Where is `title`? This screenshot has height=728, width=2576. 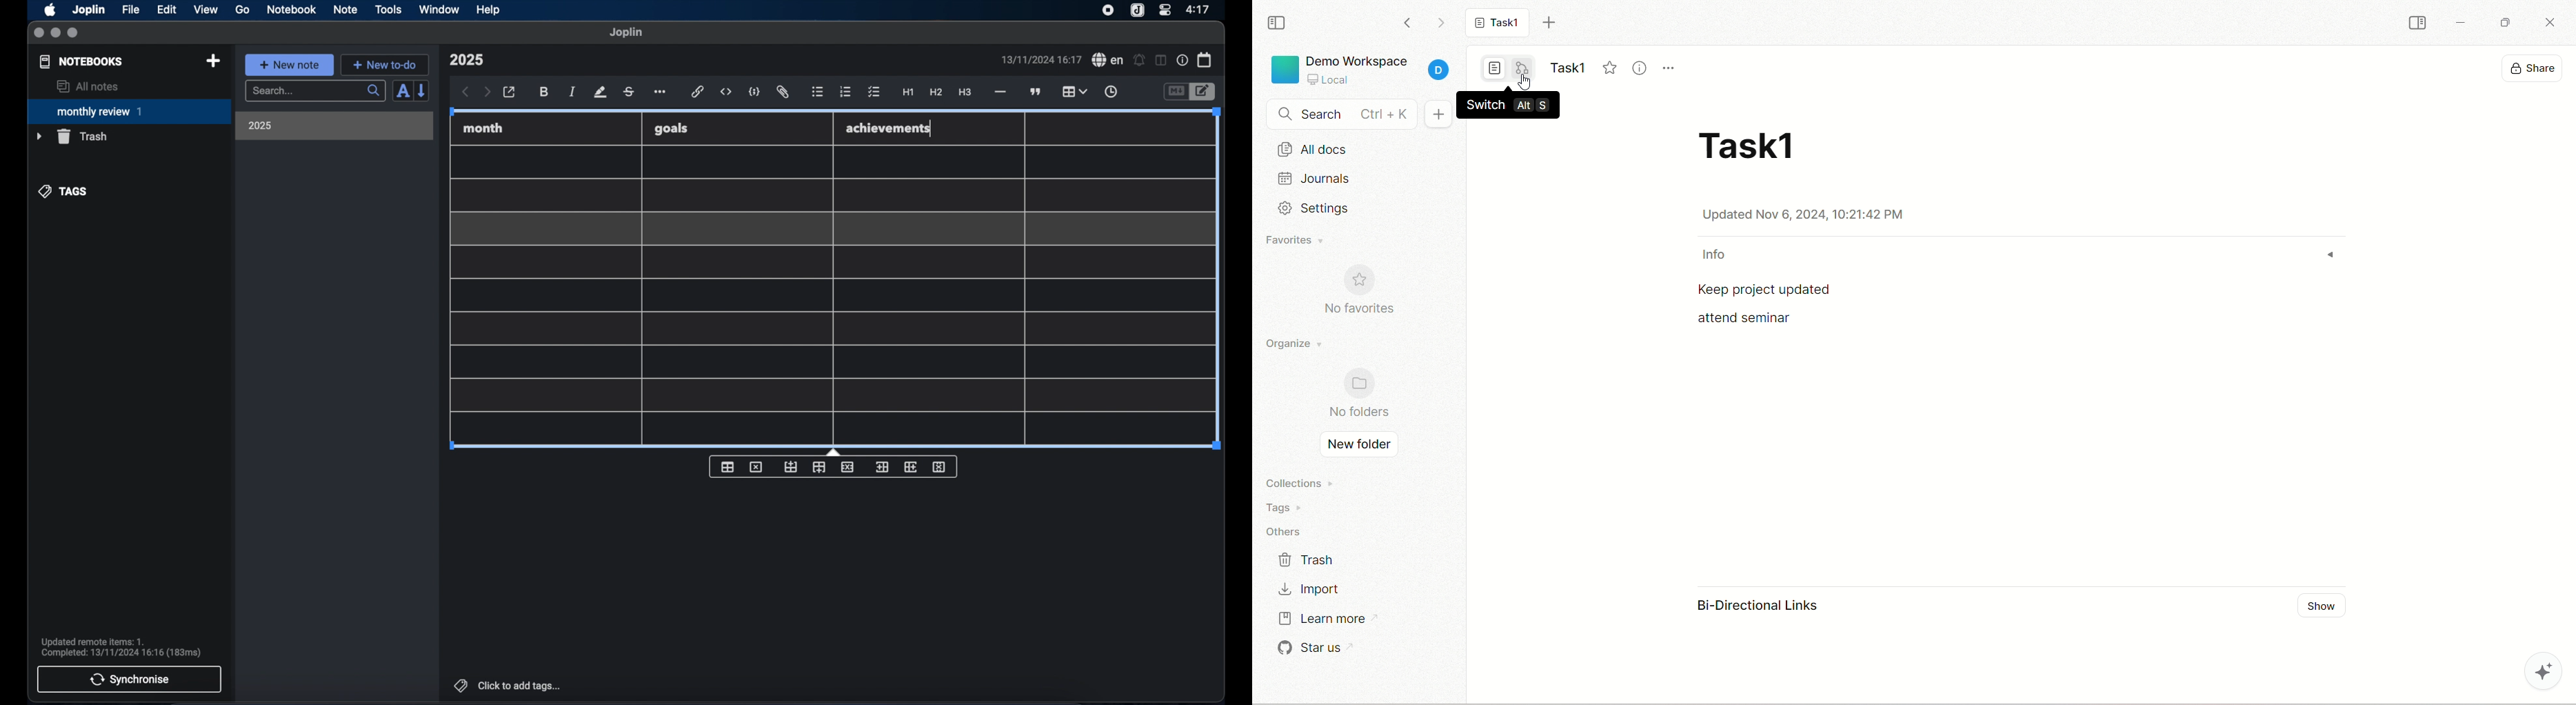
title is located at coordinates (1567, 65).